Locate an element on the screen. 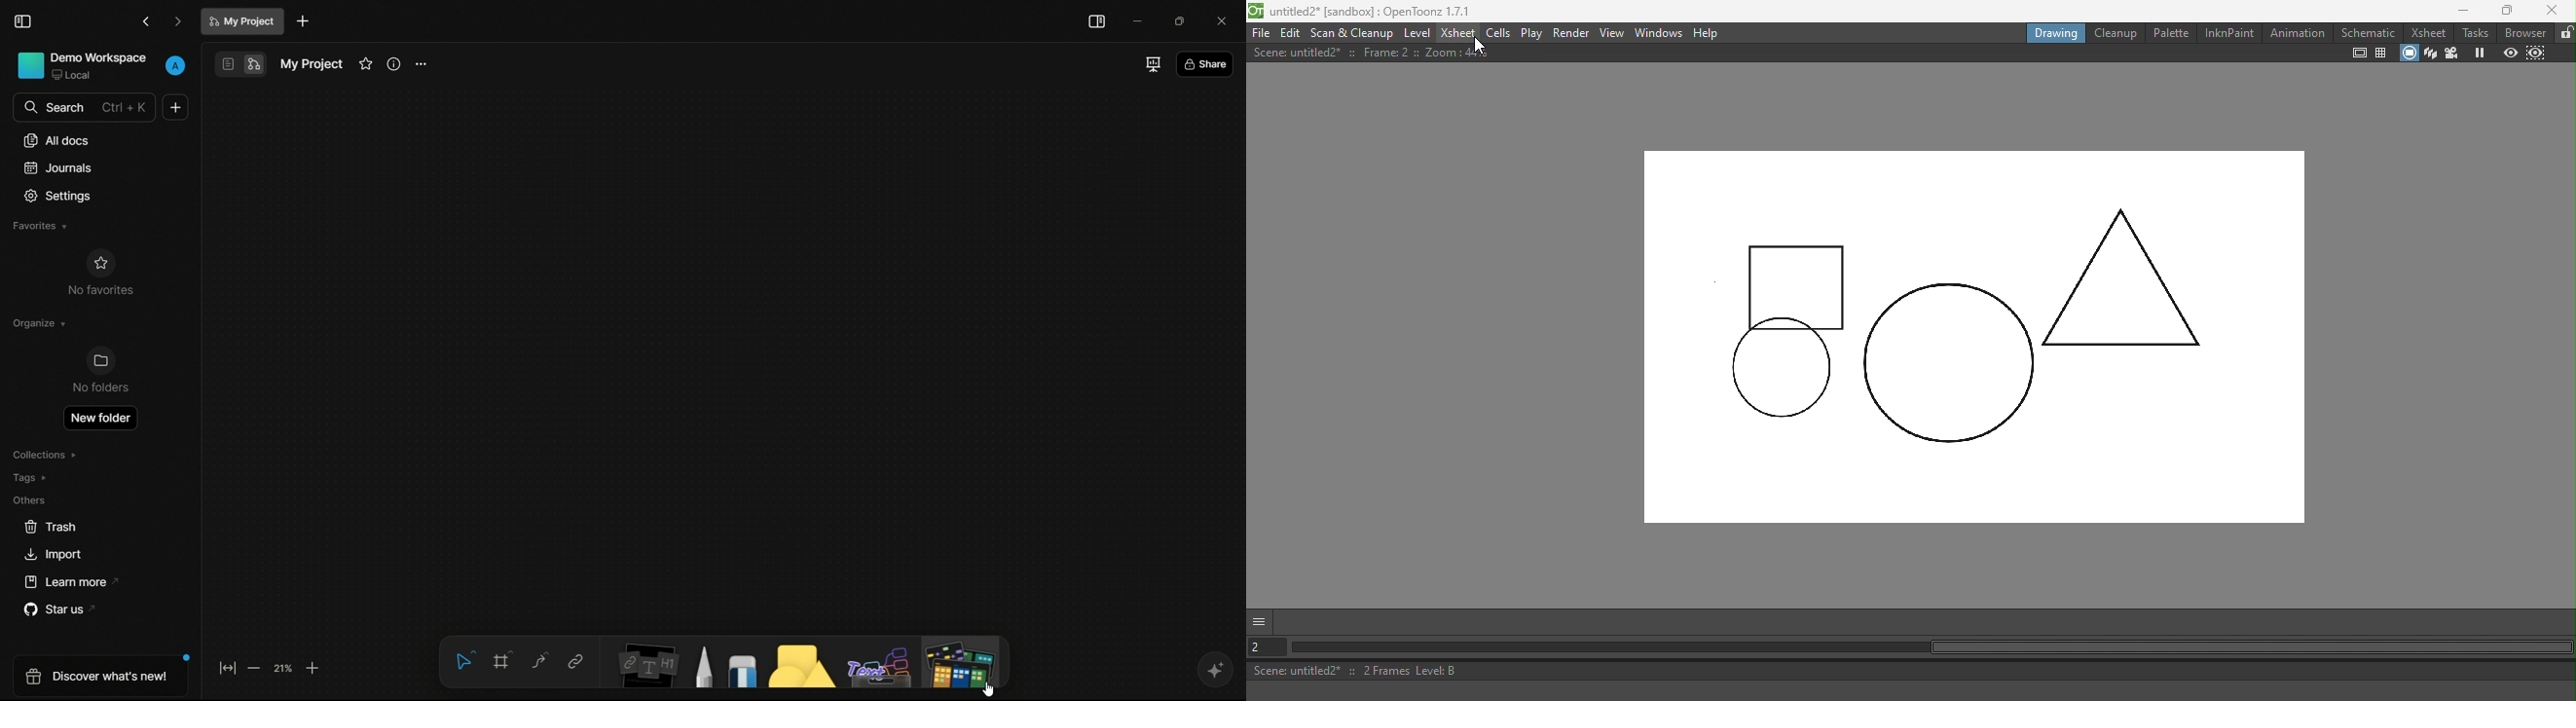 This screenshot has height=728, width=2576. share is located at coordinates (1204, 64).